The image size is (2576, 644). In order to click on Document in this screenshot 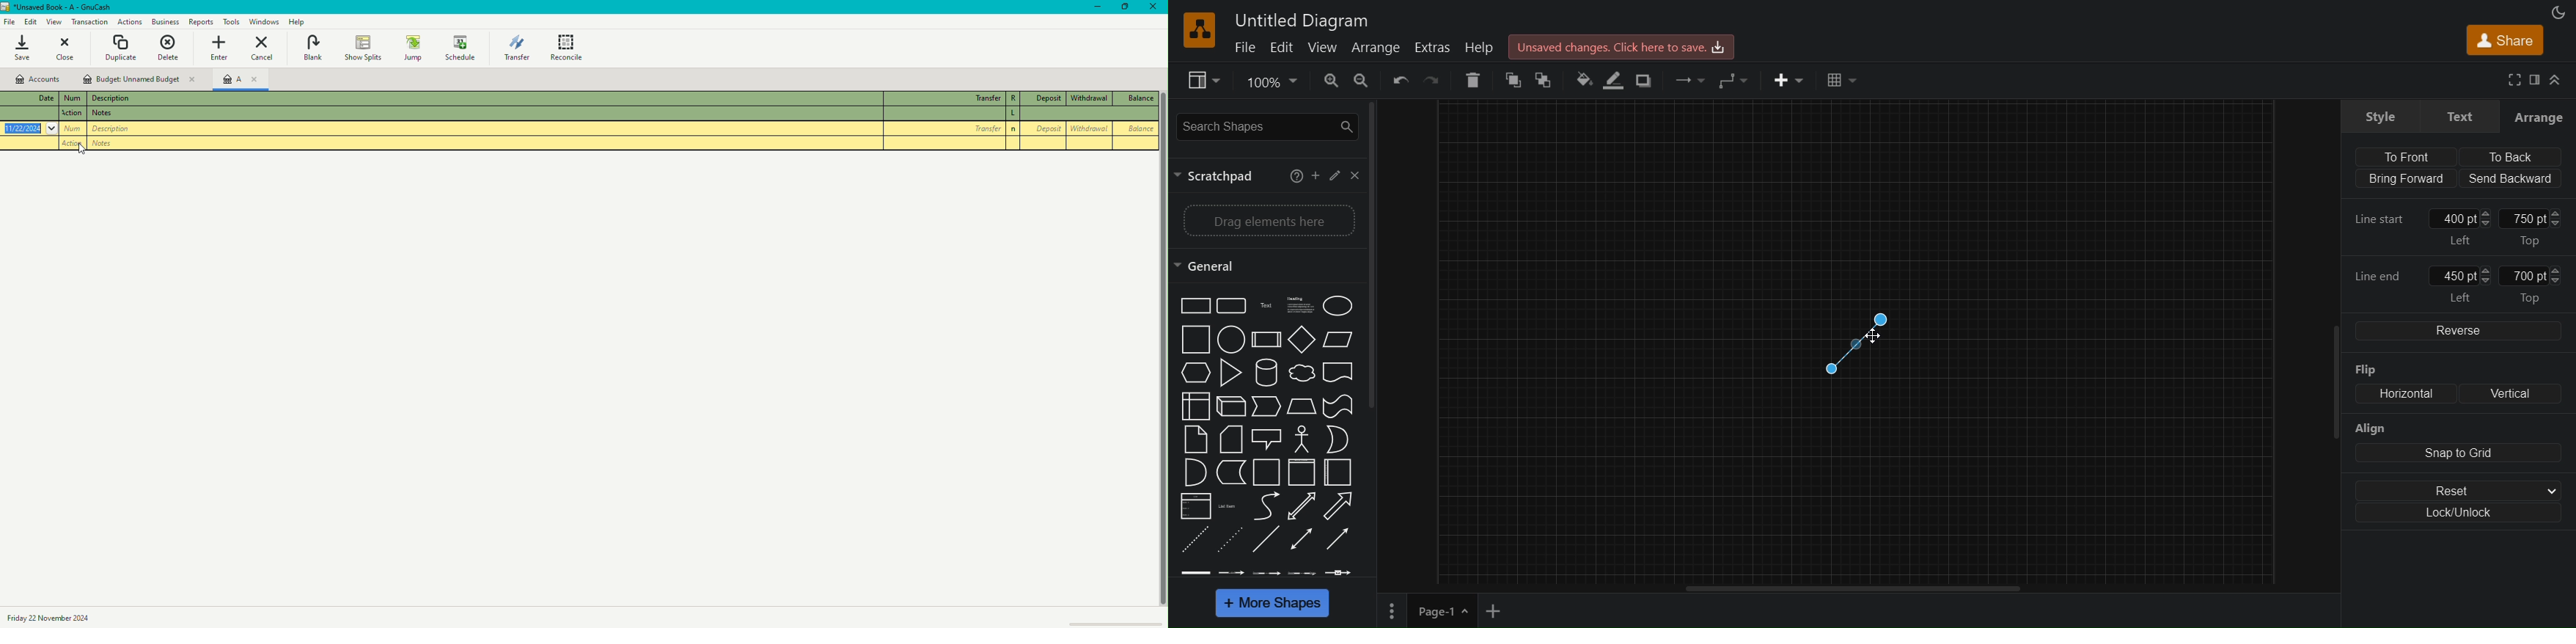, I will do `click(1340, 373)`.